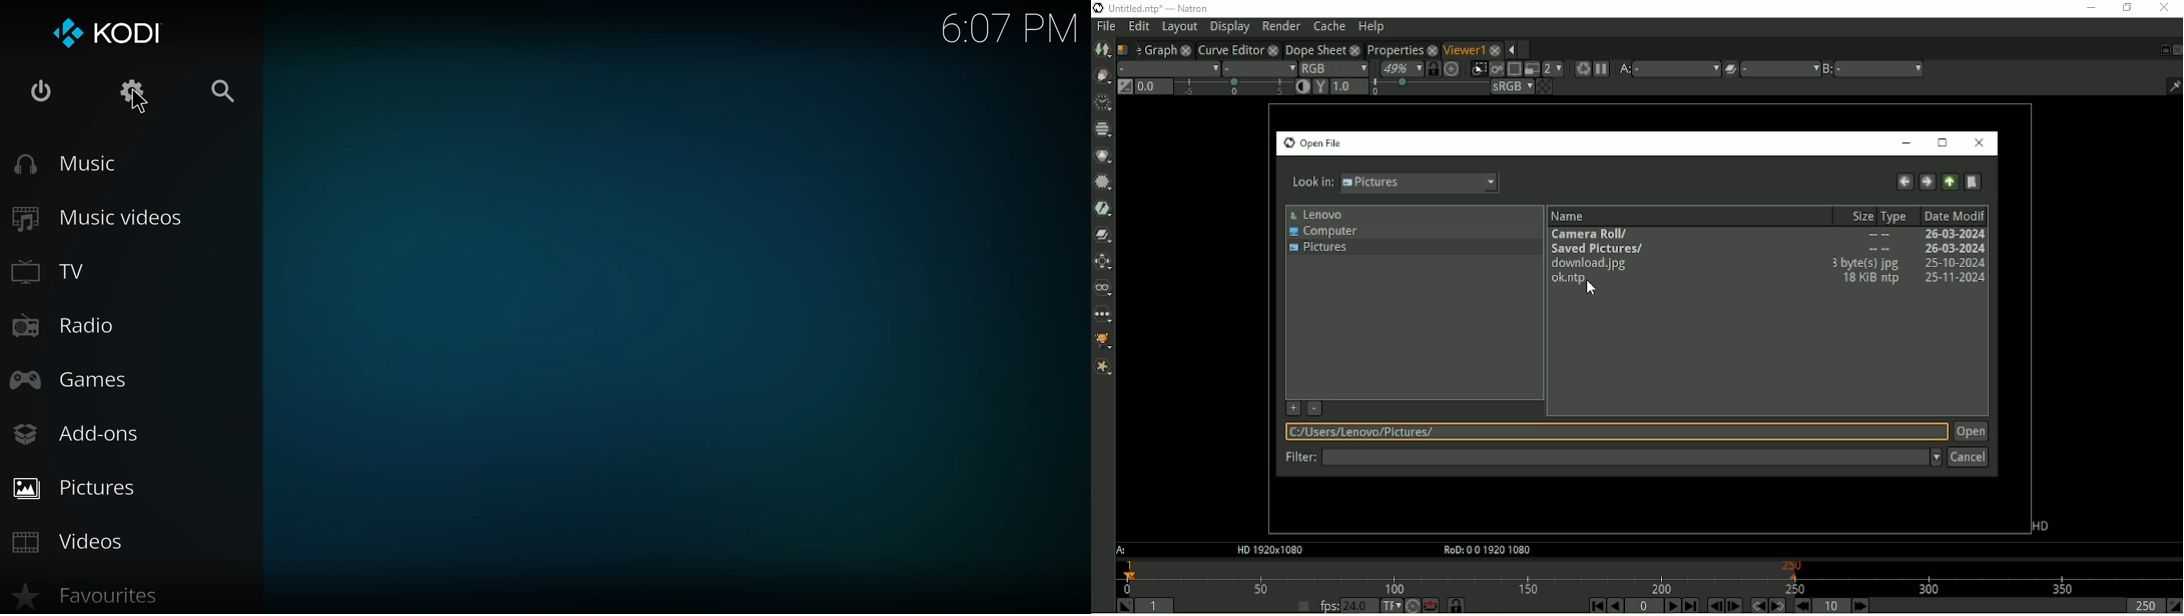 Image resolution: width=2184 pixels, height=616 pixels. I want to click on tv, so click(58, 273).